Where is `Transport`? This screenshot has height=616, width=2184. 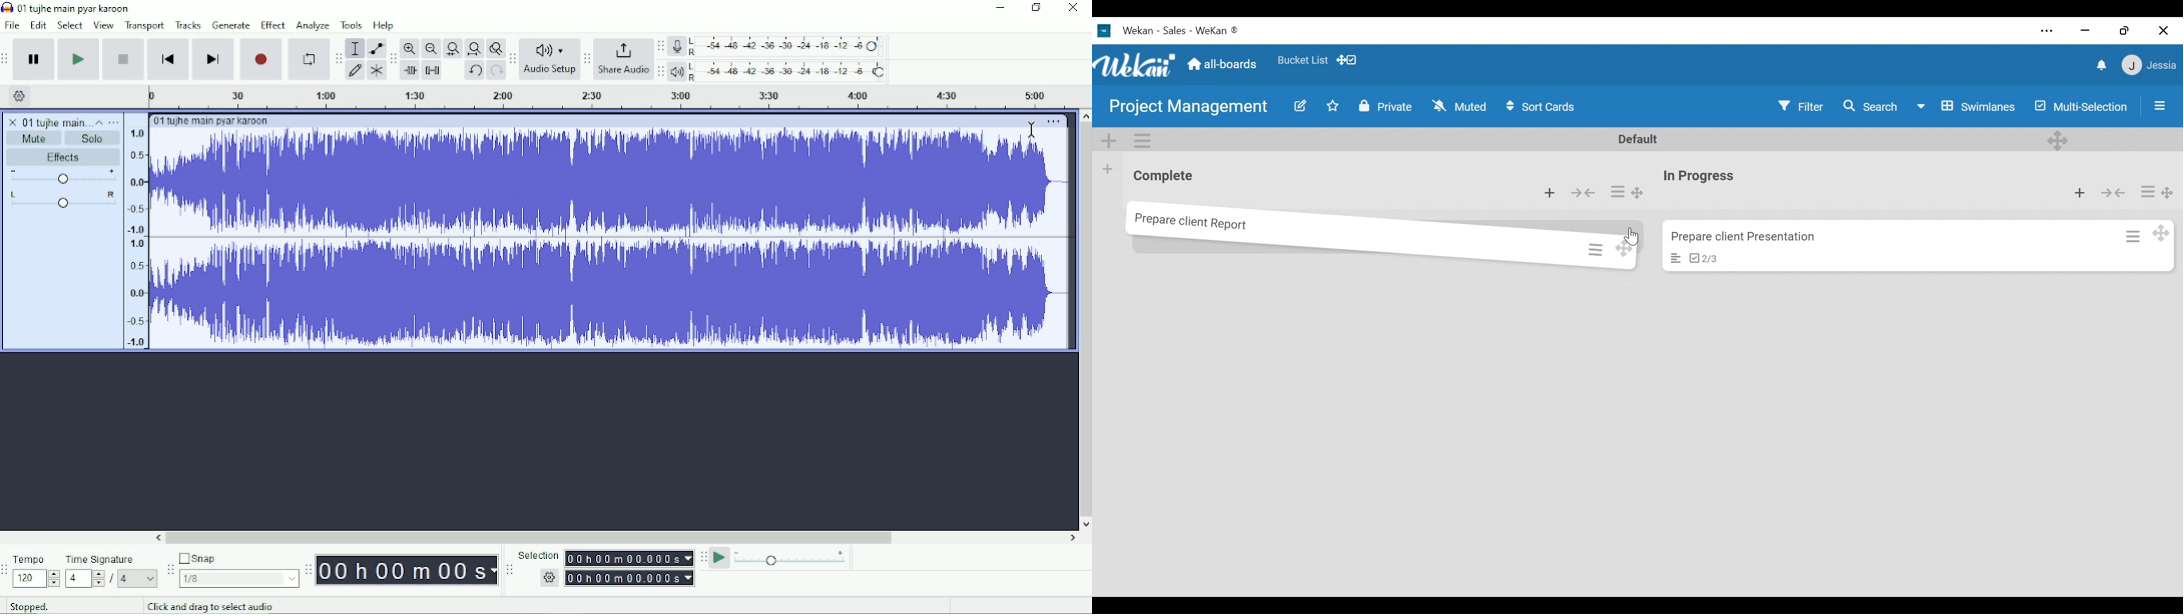 Transport is located at coordinates (144, 27).